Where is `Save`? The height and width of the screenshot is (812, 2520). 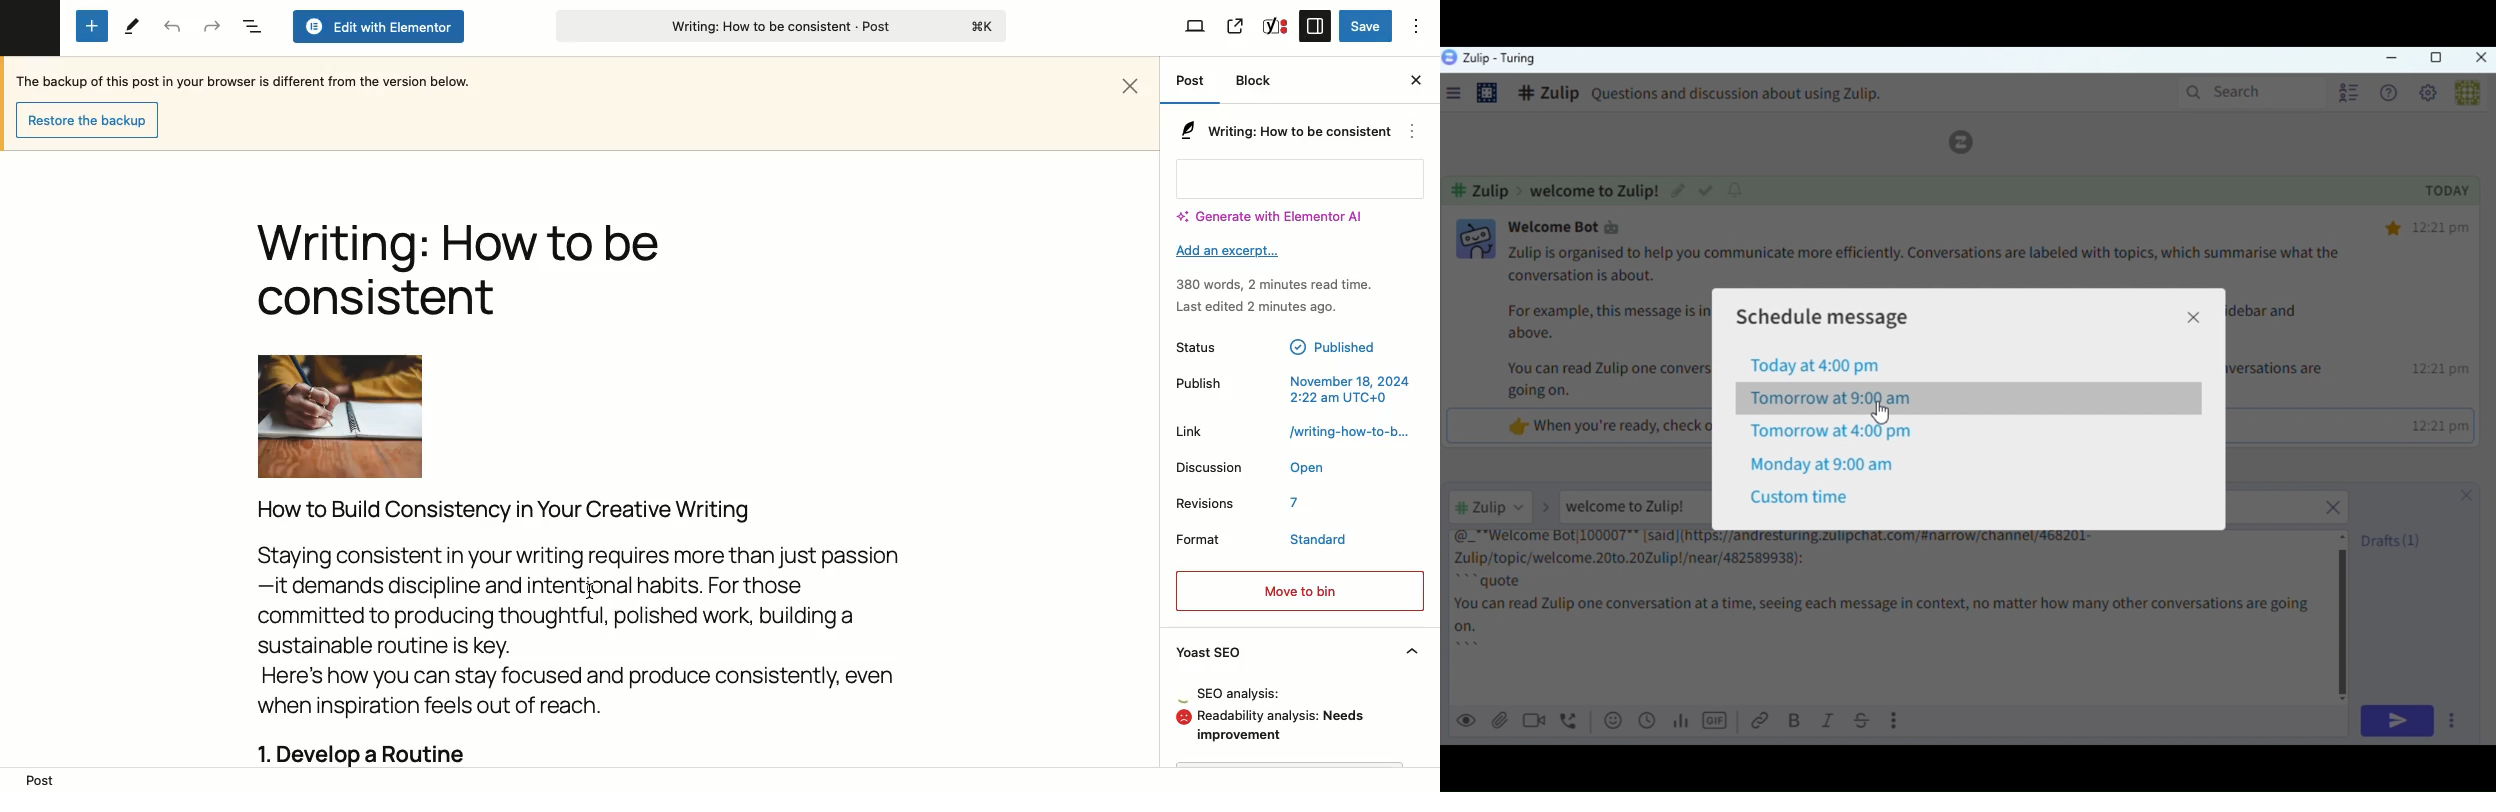 Save is located at coordinates (1365, 27).